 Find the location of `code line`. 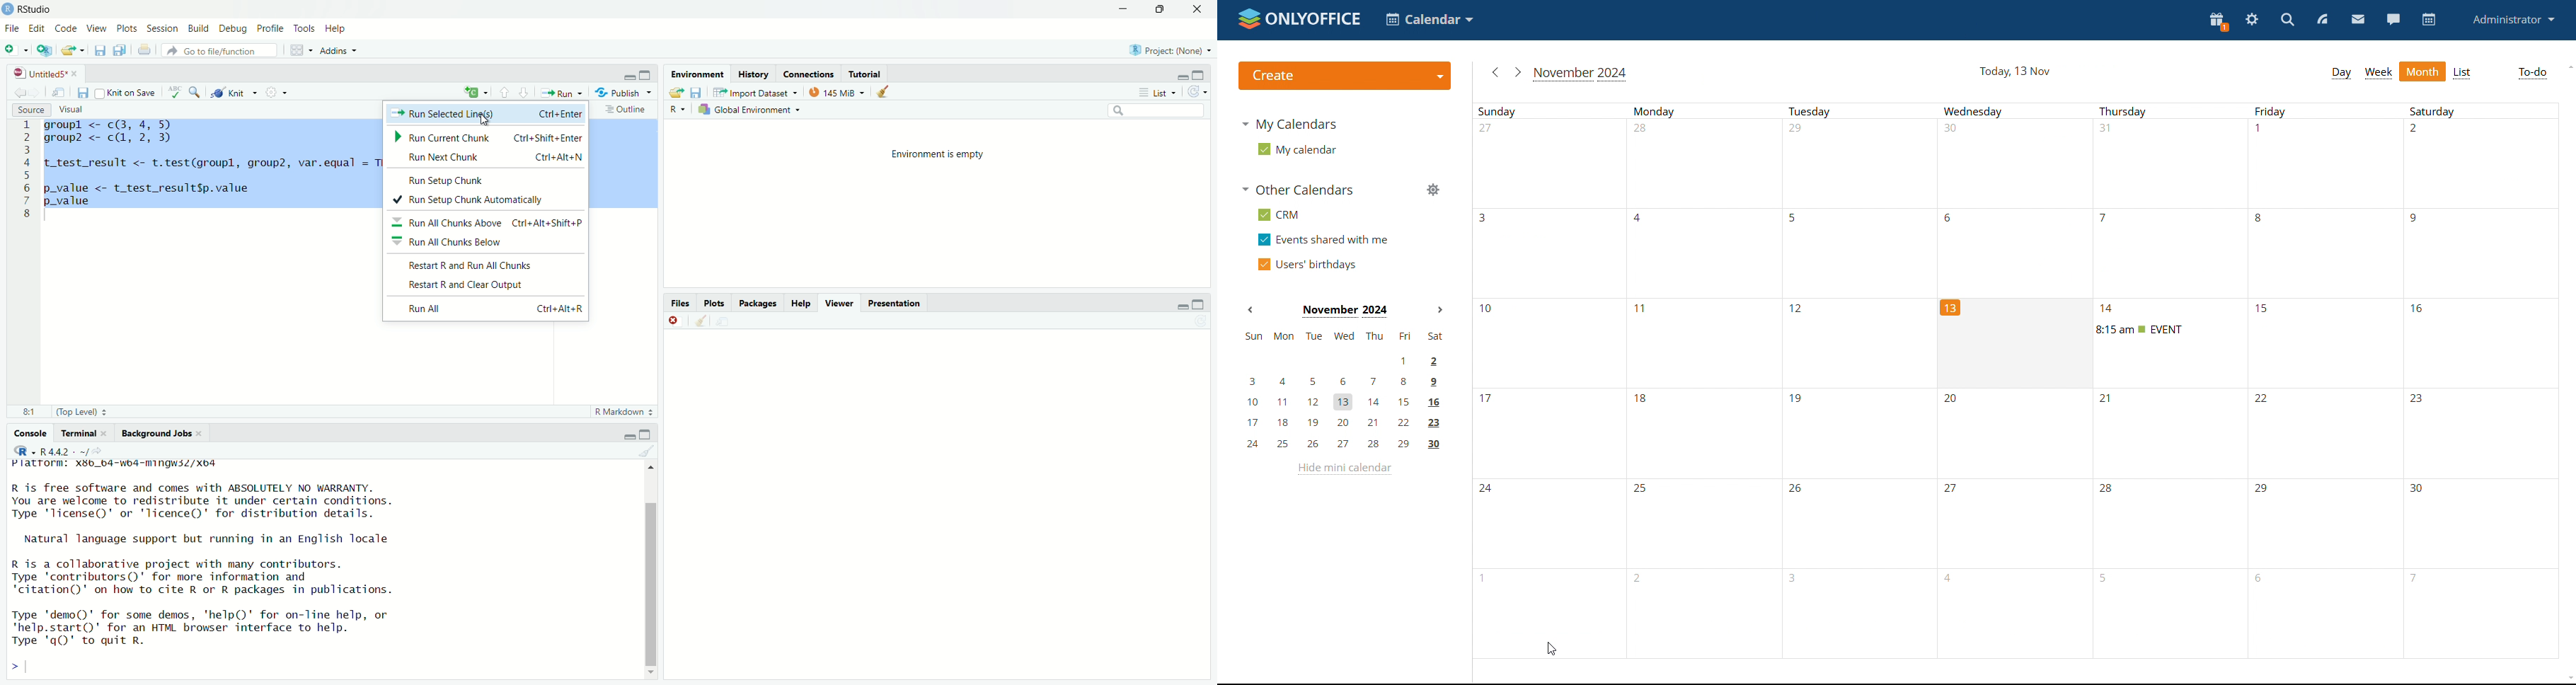

code line is located at coordinates (26, 169).